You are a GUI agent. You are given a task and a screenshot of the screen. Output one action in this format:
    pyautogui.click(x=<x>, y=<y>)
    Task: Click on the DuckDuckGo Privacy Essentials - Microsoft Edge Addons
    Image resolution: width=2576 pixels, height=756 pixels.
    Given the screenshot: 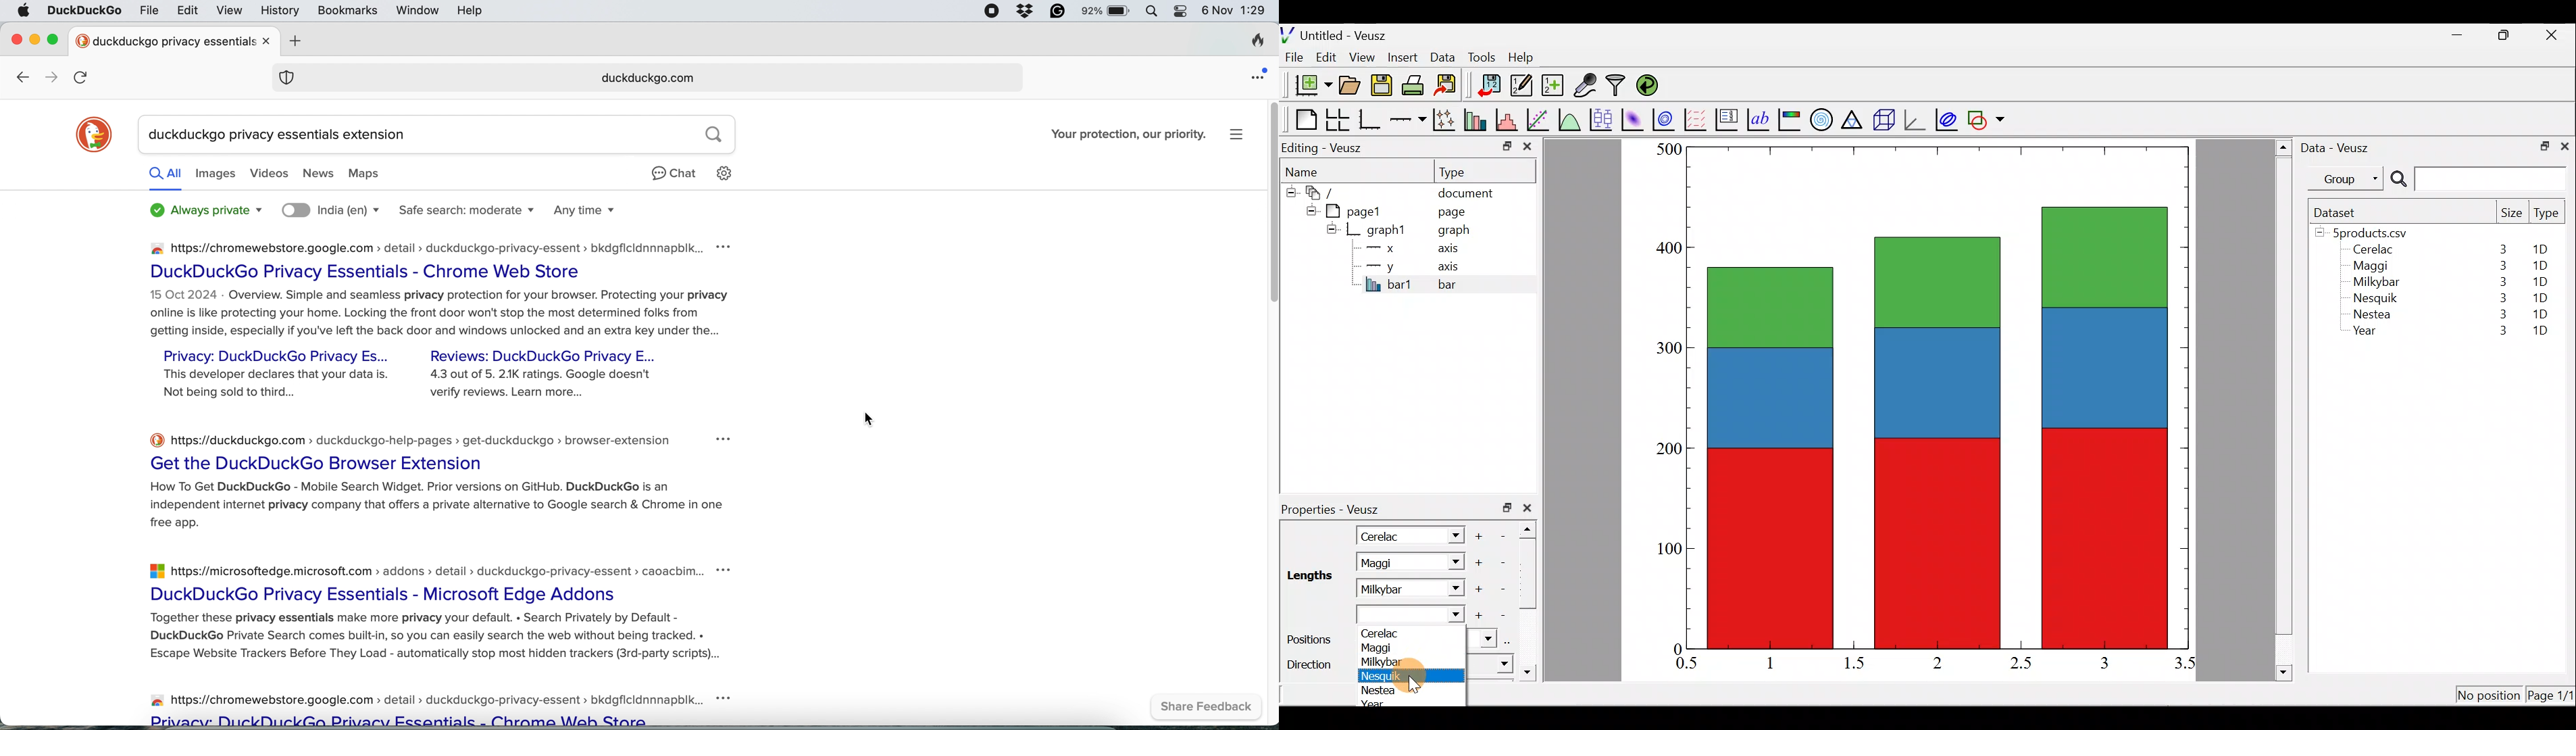 What is the action you would take?
    pyautogui.click(x=384, y=595)
    